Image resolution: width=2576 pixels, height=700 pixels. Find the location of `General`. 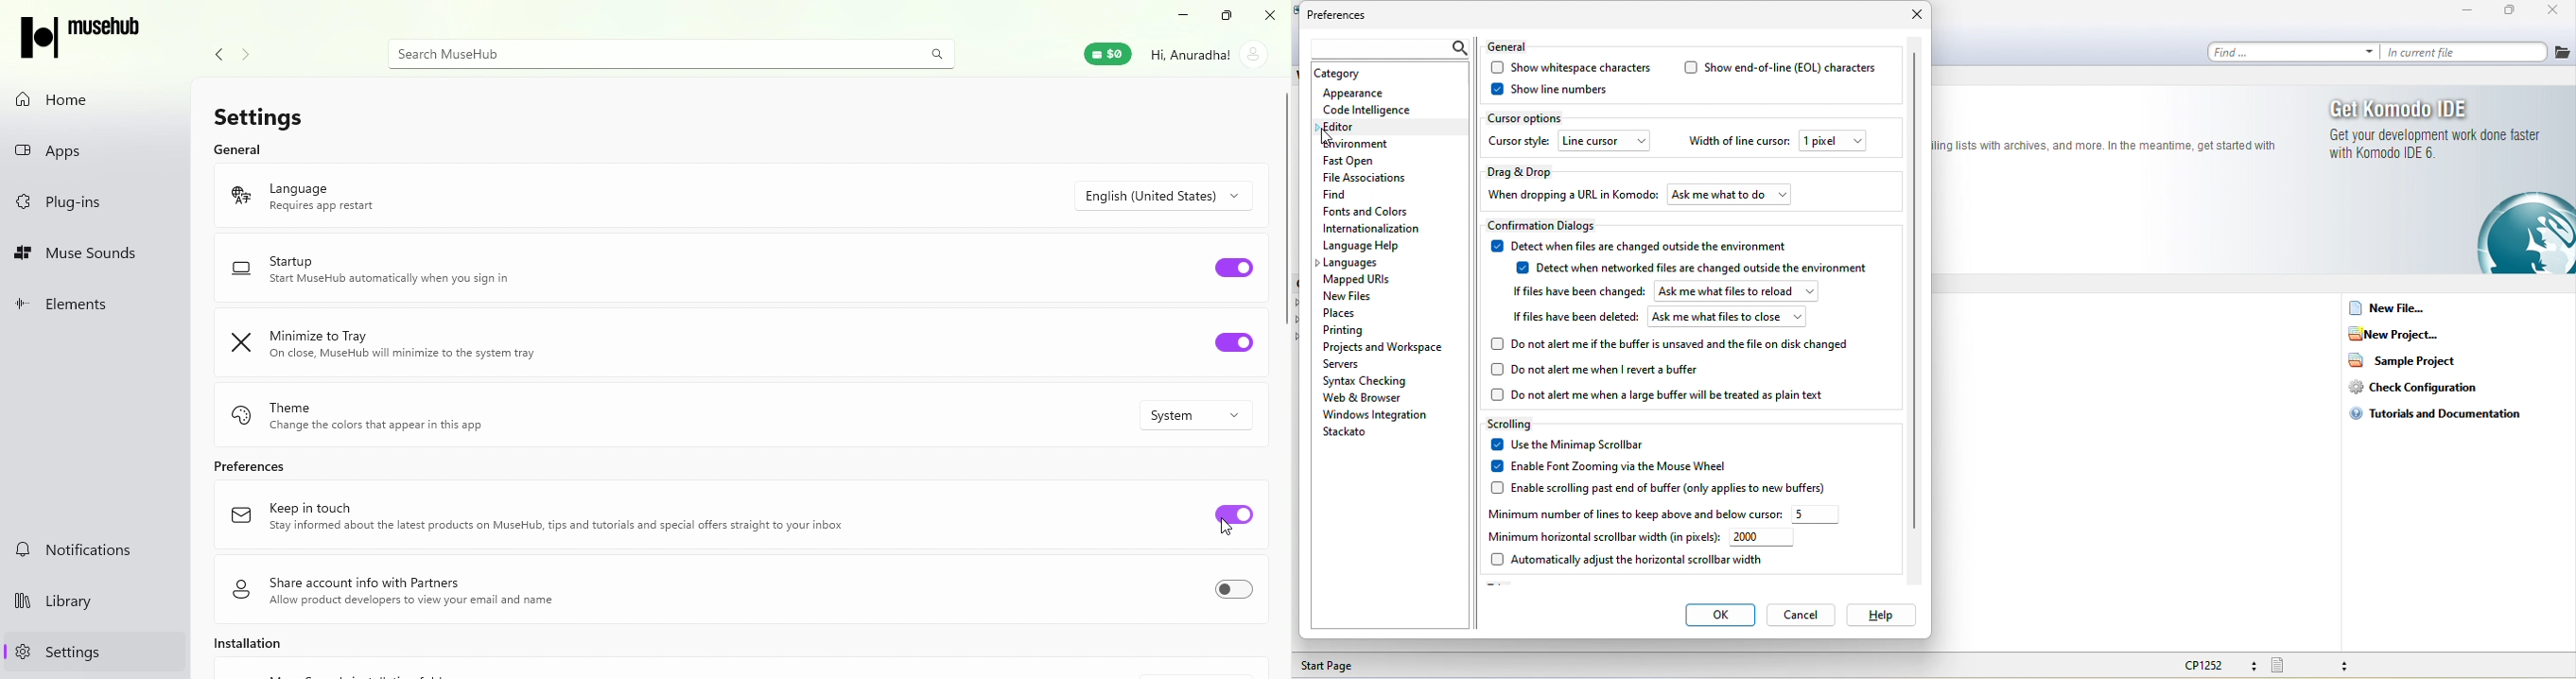

General is located at coordinates (238, 148).